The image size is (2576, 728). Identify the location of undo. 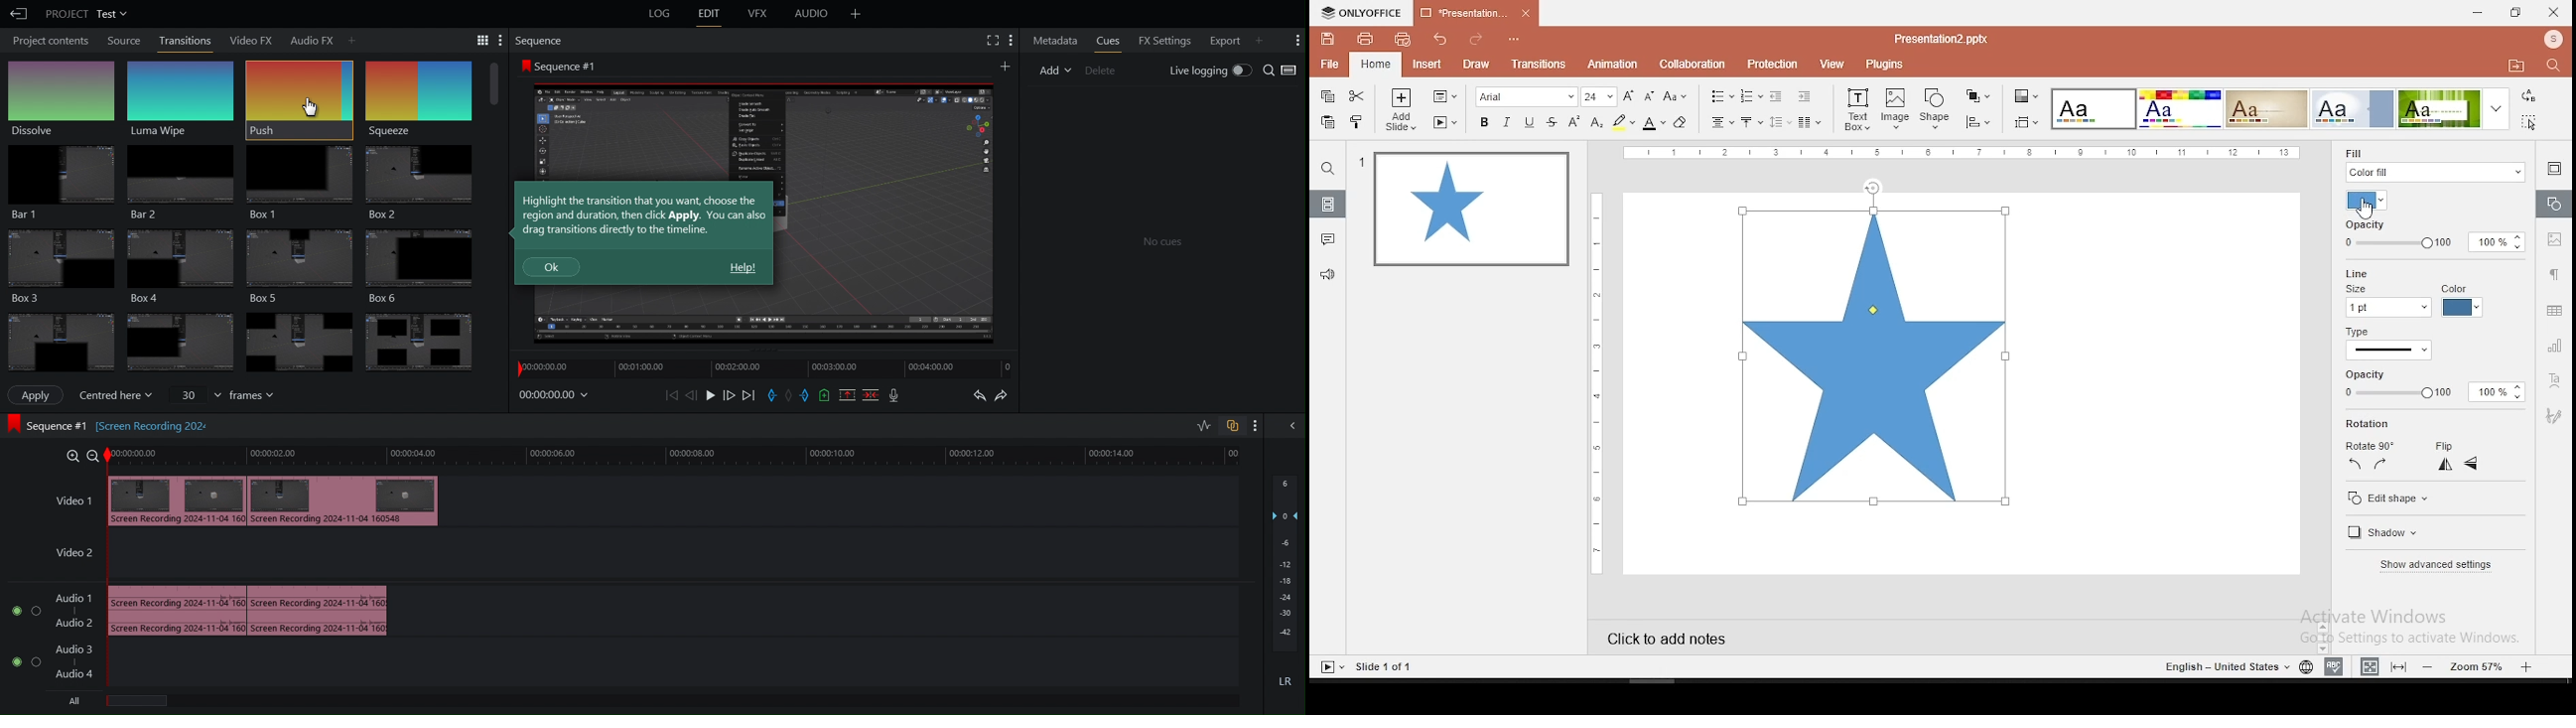
(1442, 39).